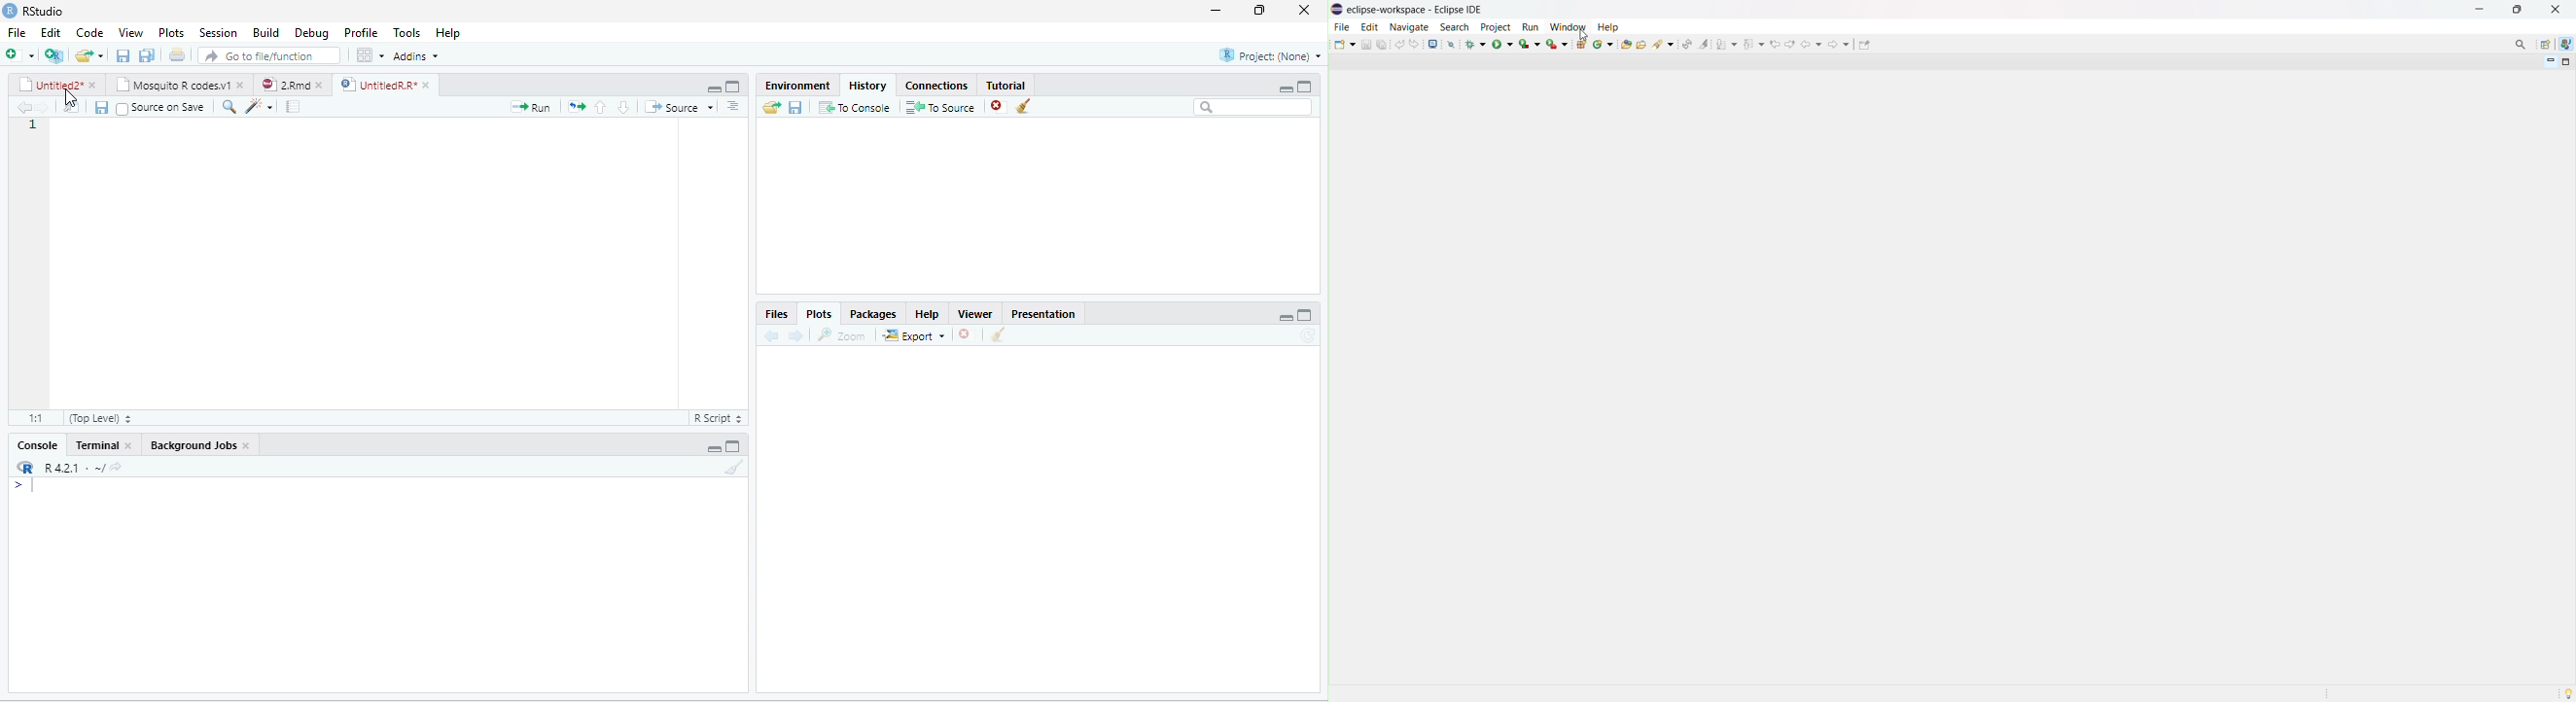 The height and width of the screenshot is (728, 2576). What do you see at coordinates (1839, 44) in the screenshot?
I see `foreward` at bounding box center [1839, 44].